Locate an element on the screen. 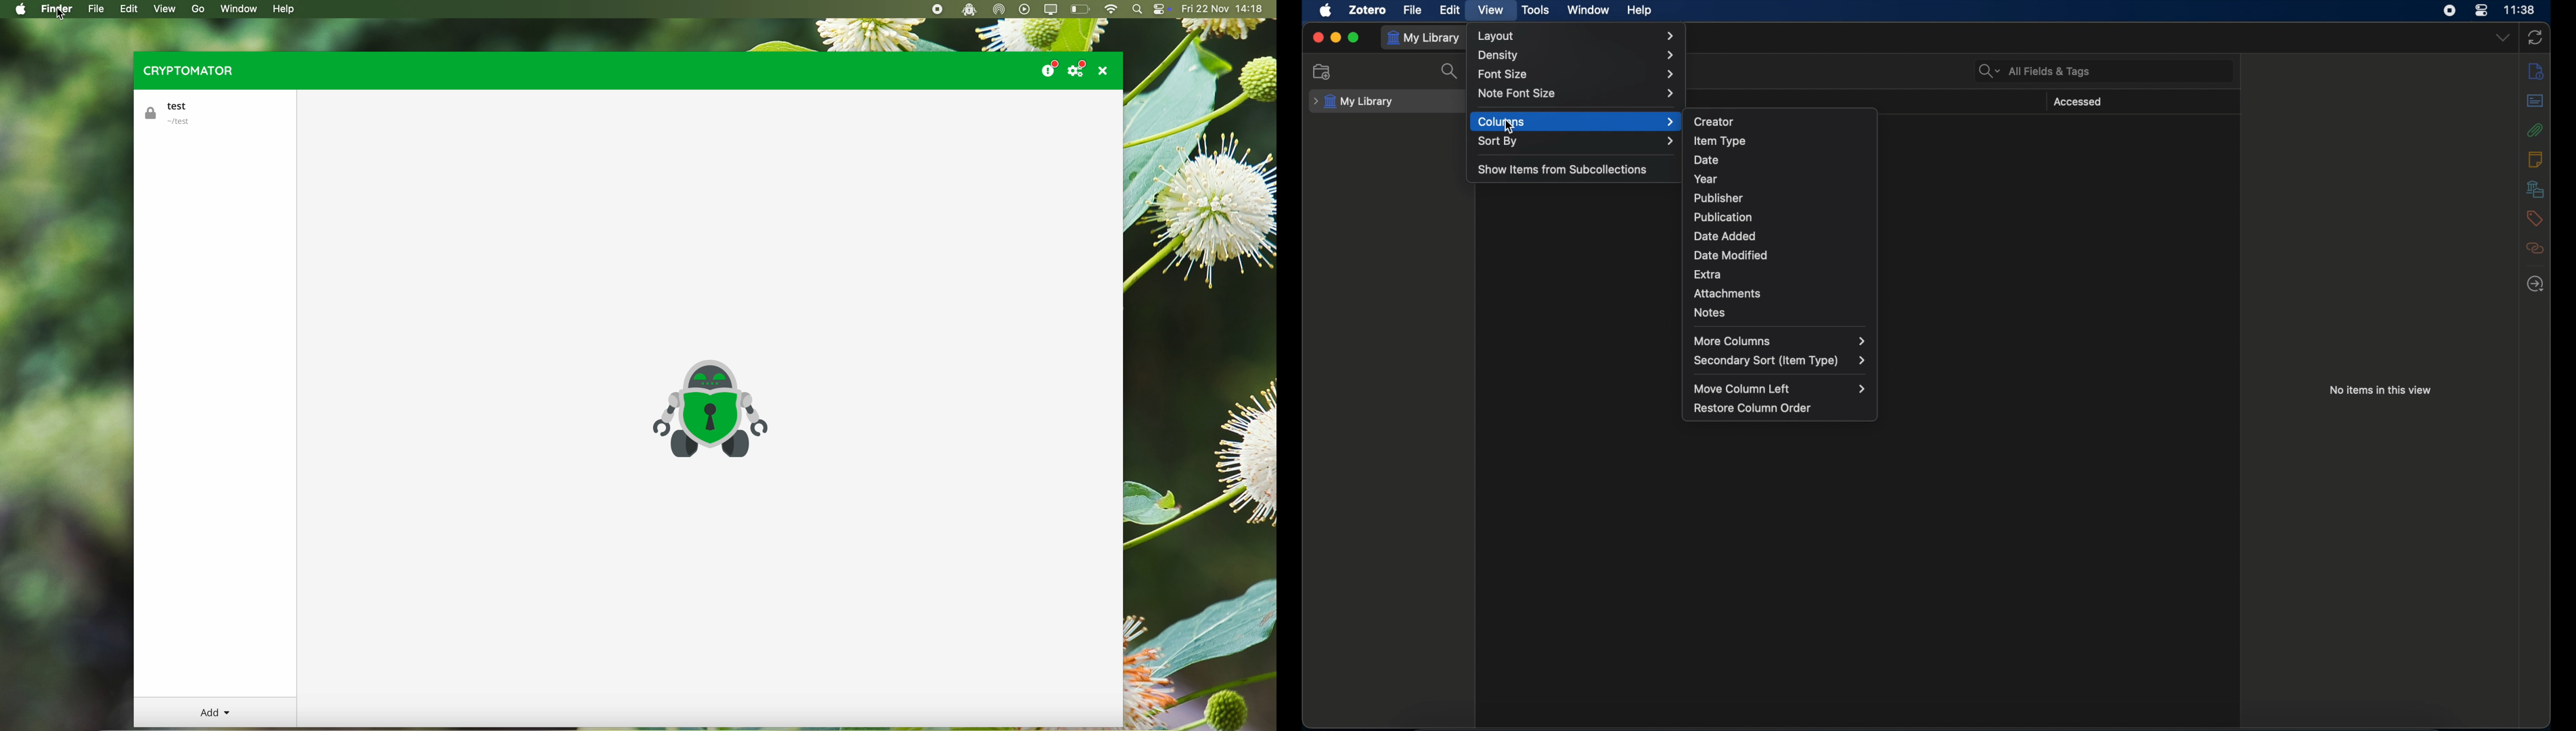 The width and height of the screenshot is (2576, 756). tags is located at coordinates (2535, 218).